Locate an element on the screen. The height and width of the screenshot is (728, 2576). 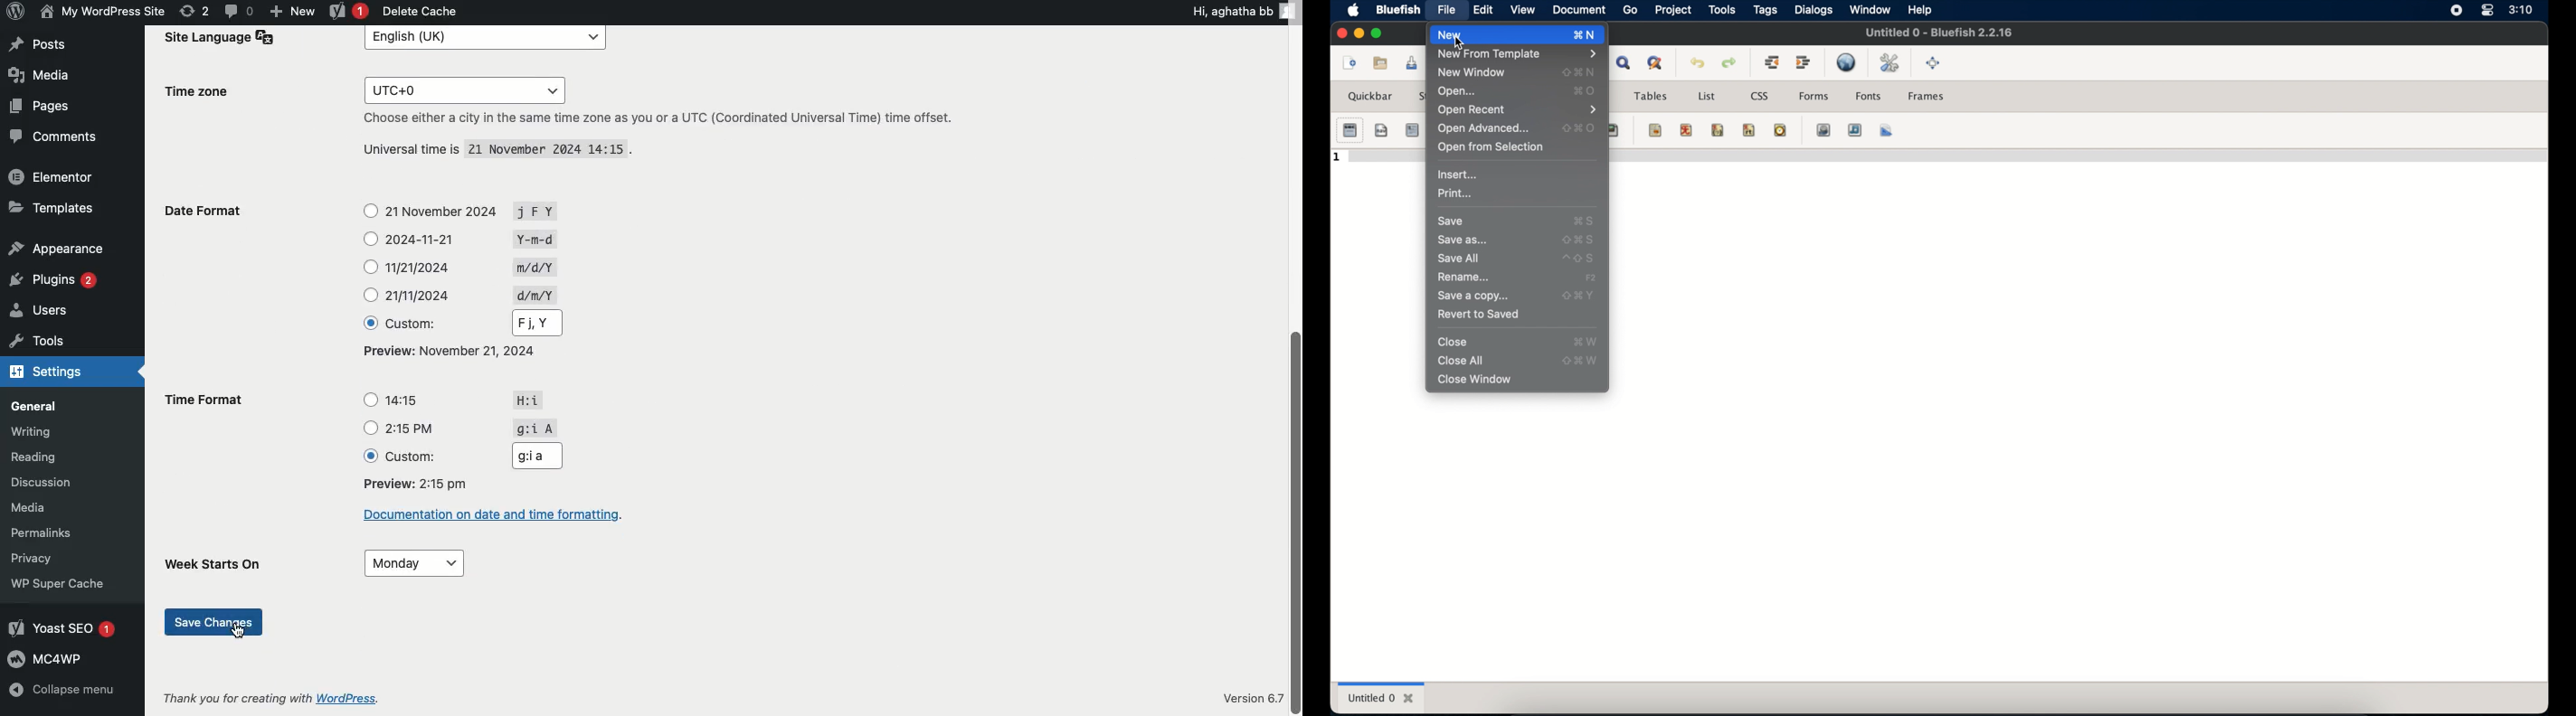
untitled 0 is located at coordinates (1381, 697).